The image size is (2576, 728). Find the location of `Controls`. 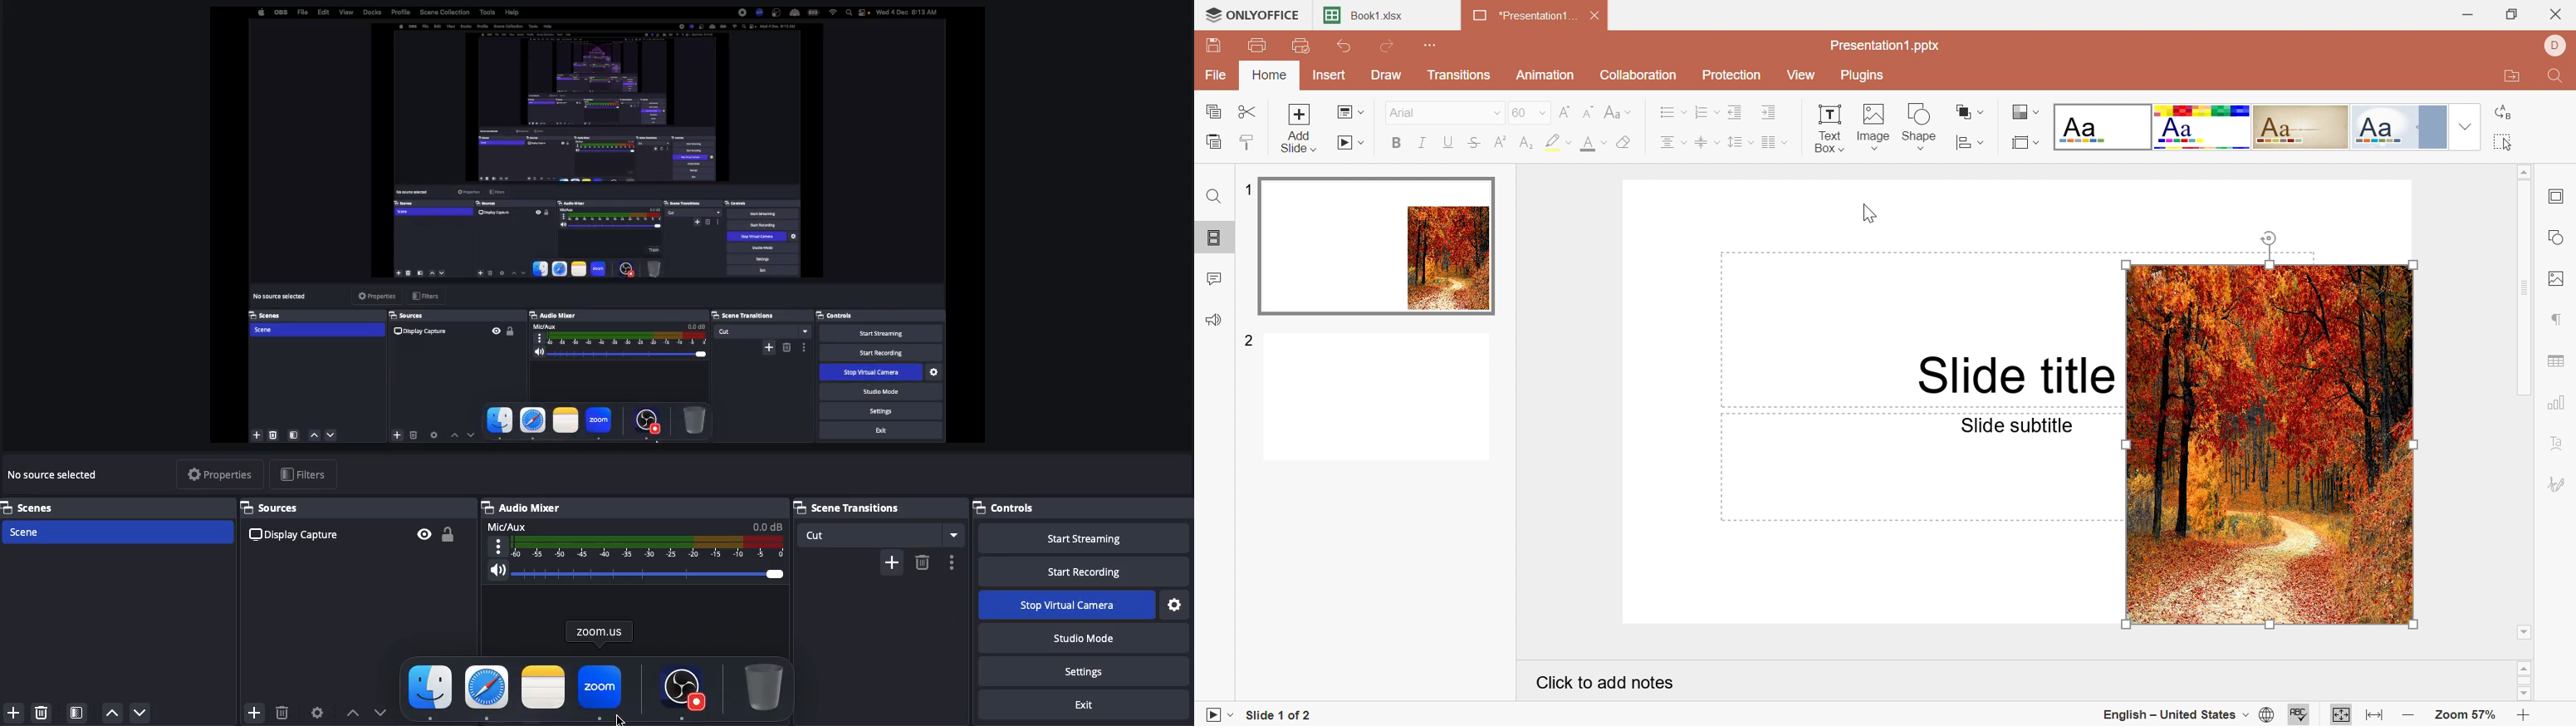

Controls is located at coordinates (1013, 506).